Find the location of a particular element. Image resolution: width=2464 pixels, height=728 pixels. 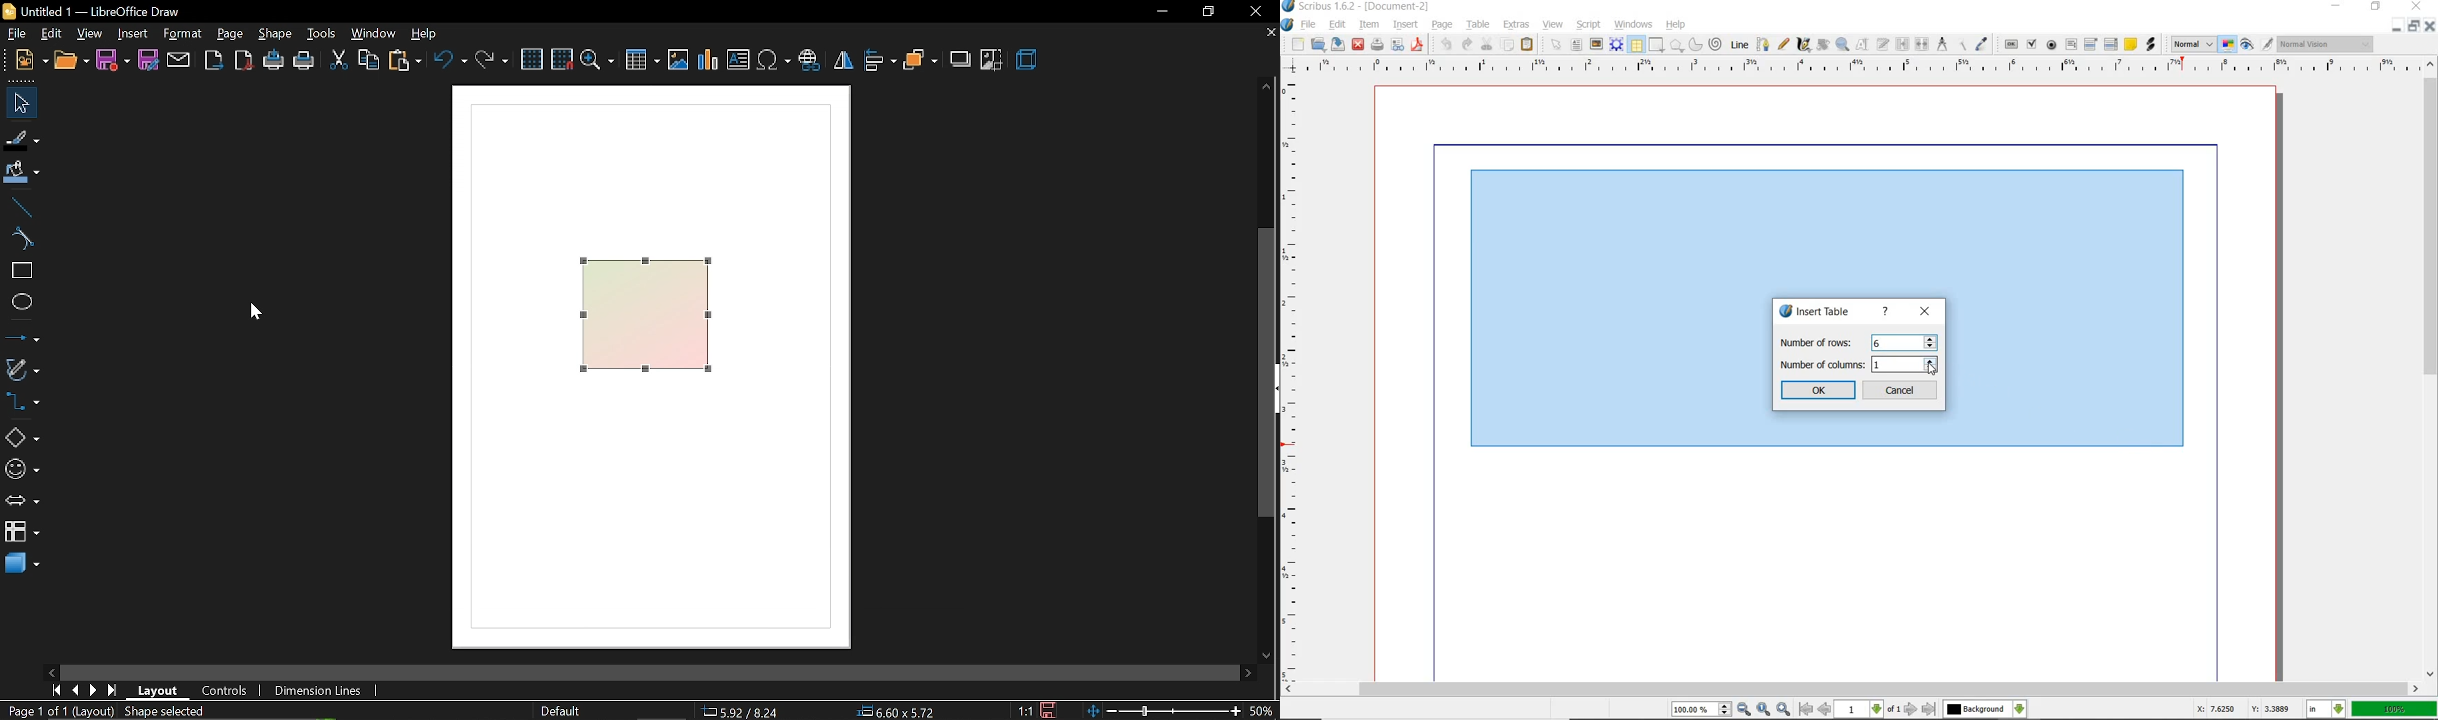

dimension lines is located at coordinates (318, 690).